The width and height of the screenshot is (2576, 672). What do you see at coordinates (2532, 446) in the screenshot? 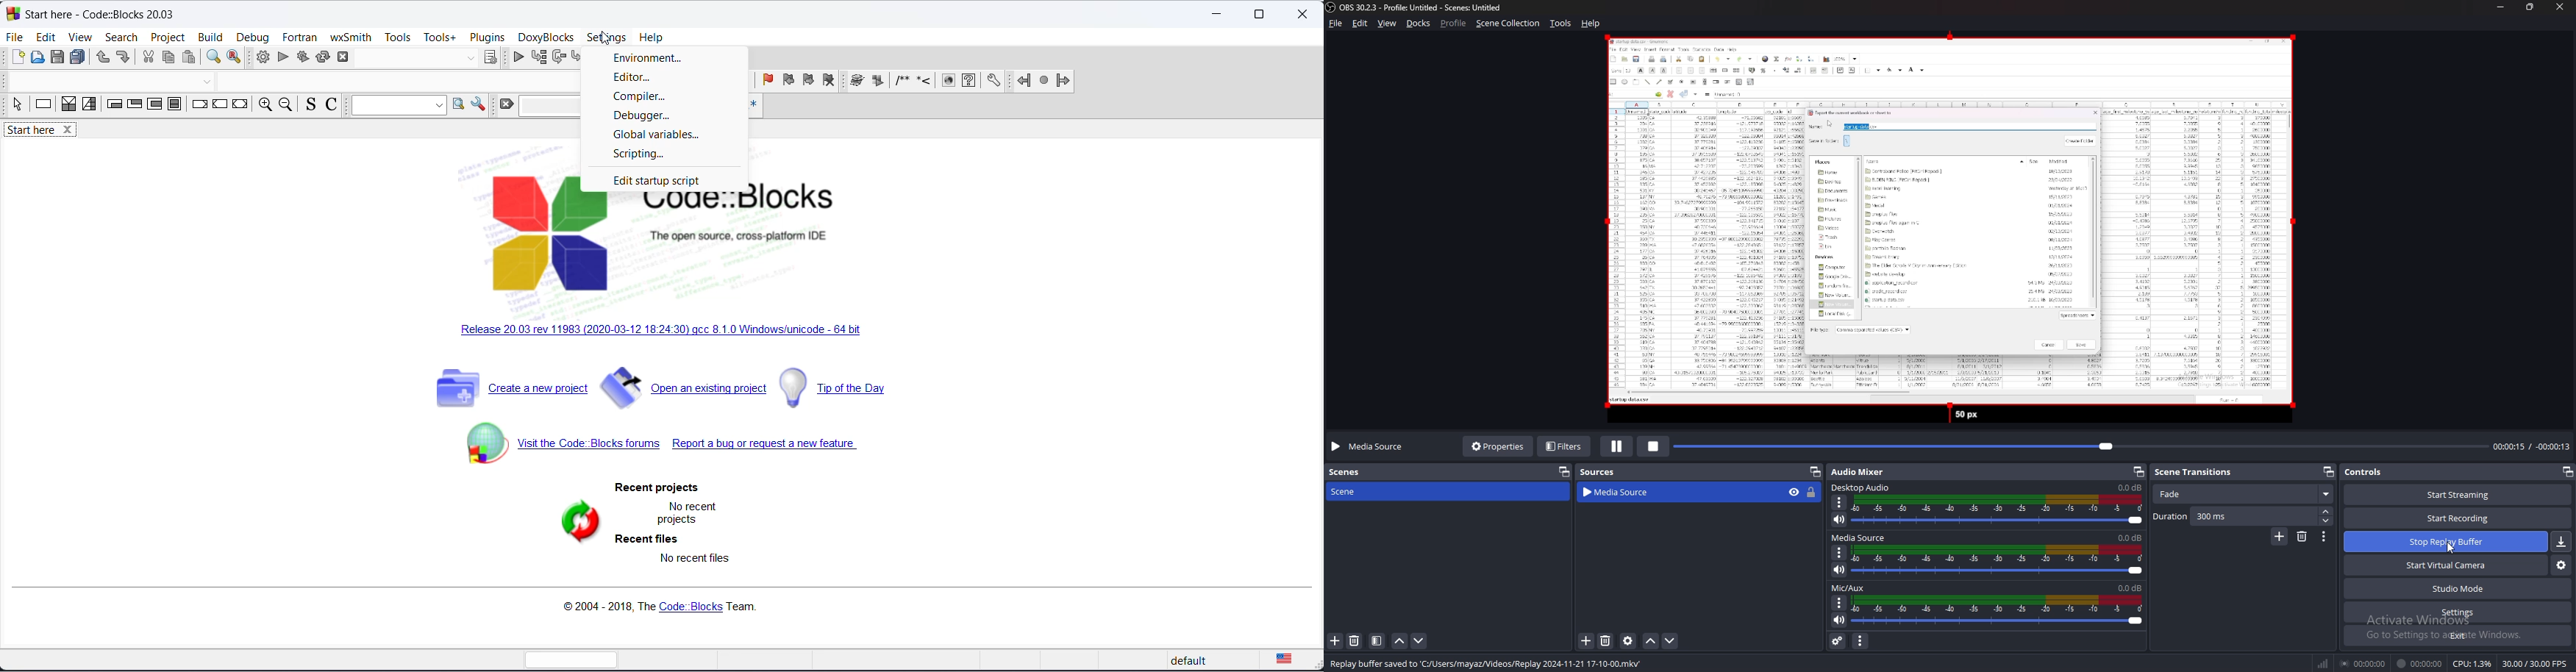
I see `00:00:05 / -00:00:23` at bounding box center [2532, 446].